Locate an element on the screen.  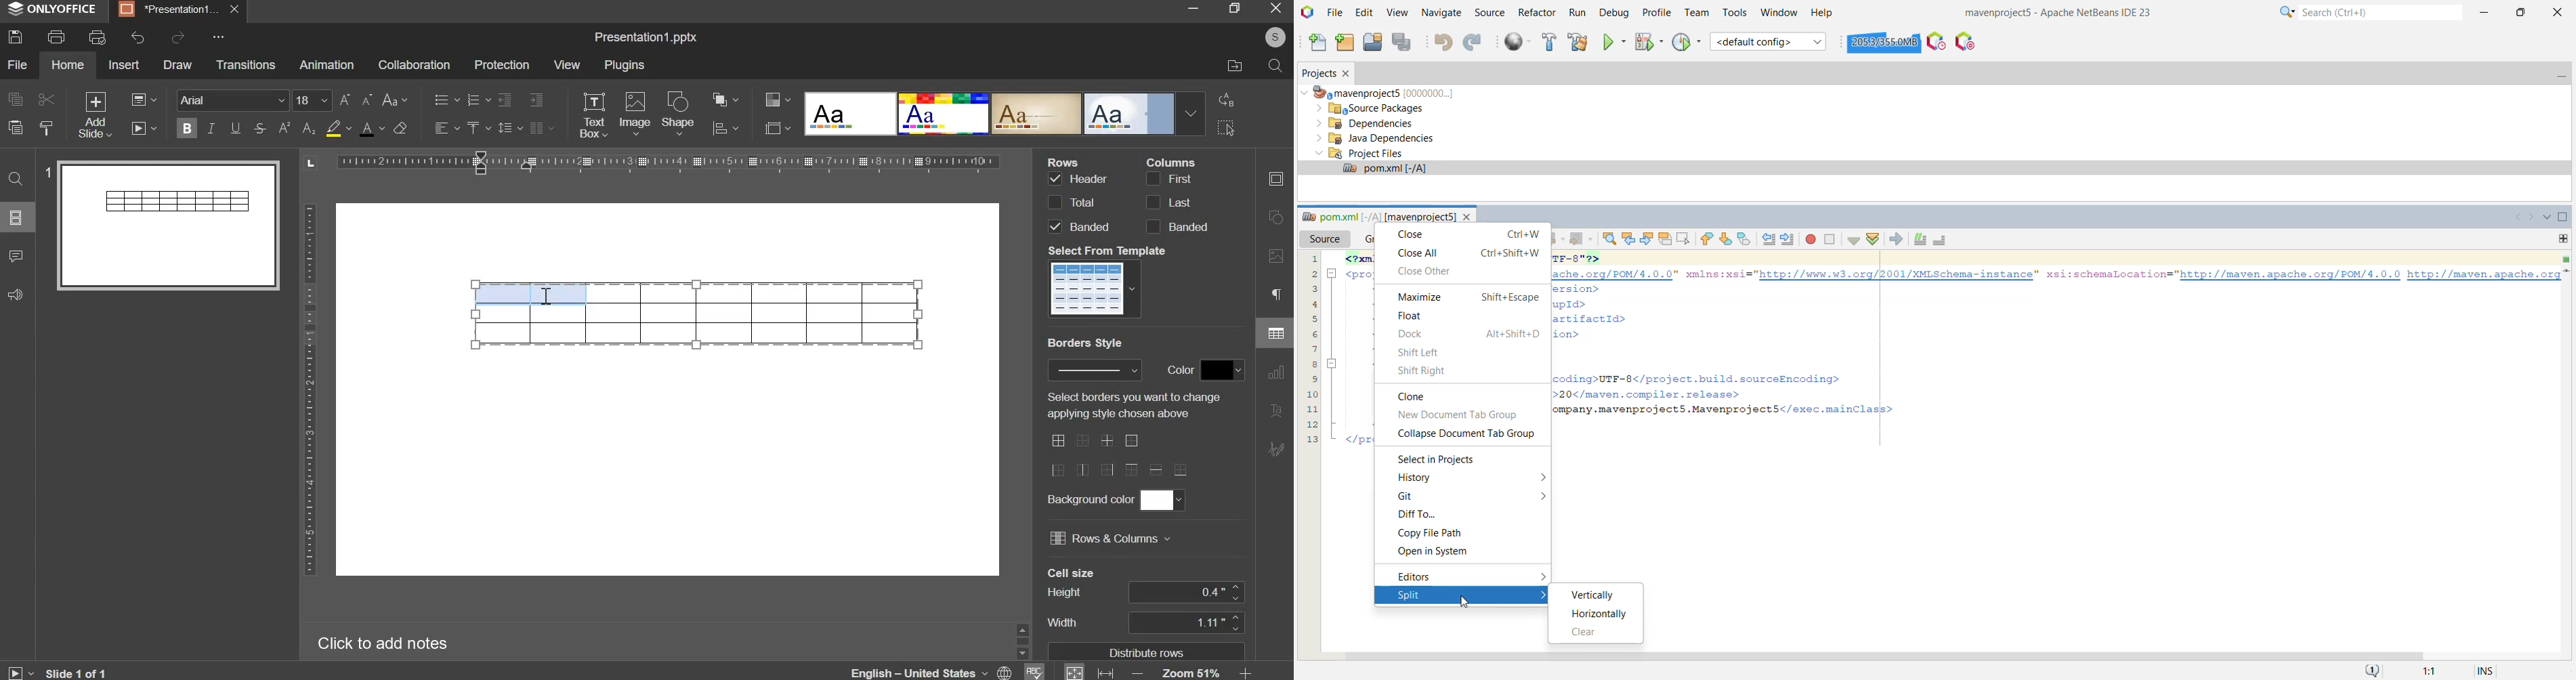
bullets is located at coordinates (446, 99).